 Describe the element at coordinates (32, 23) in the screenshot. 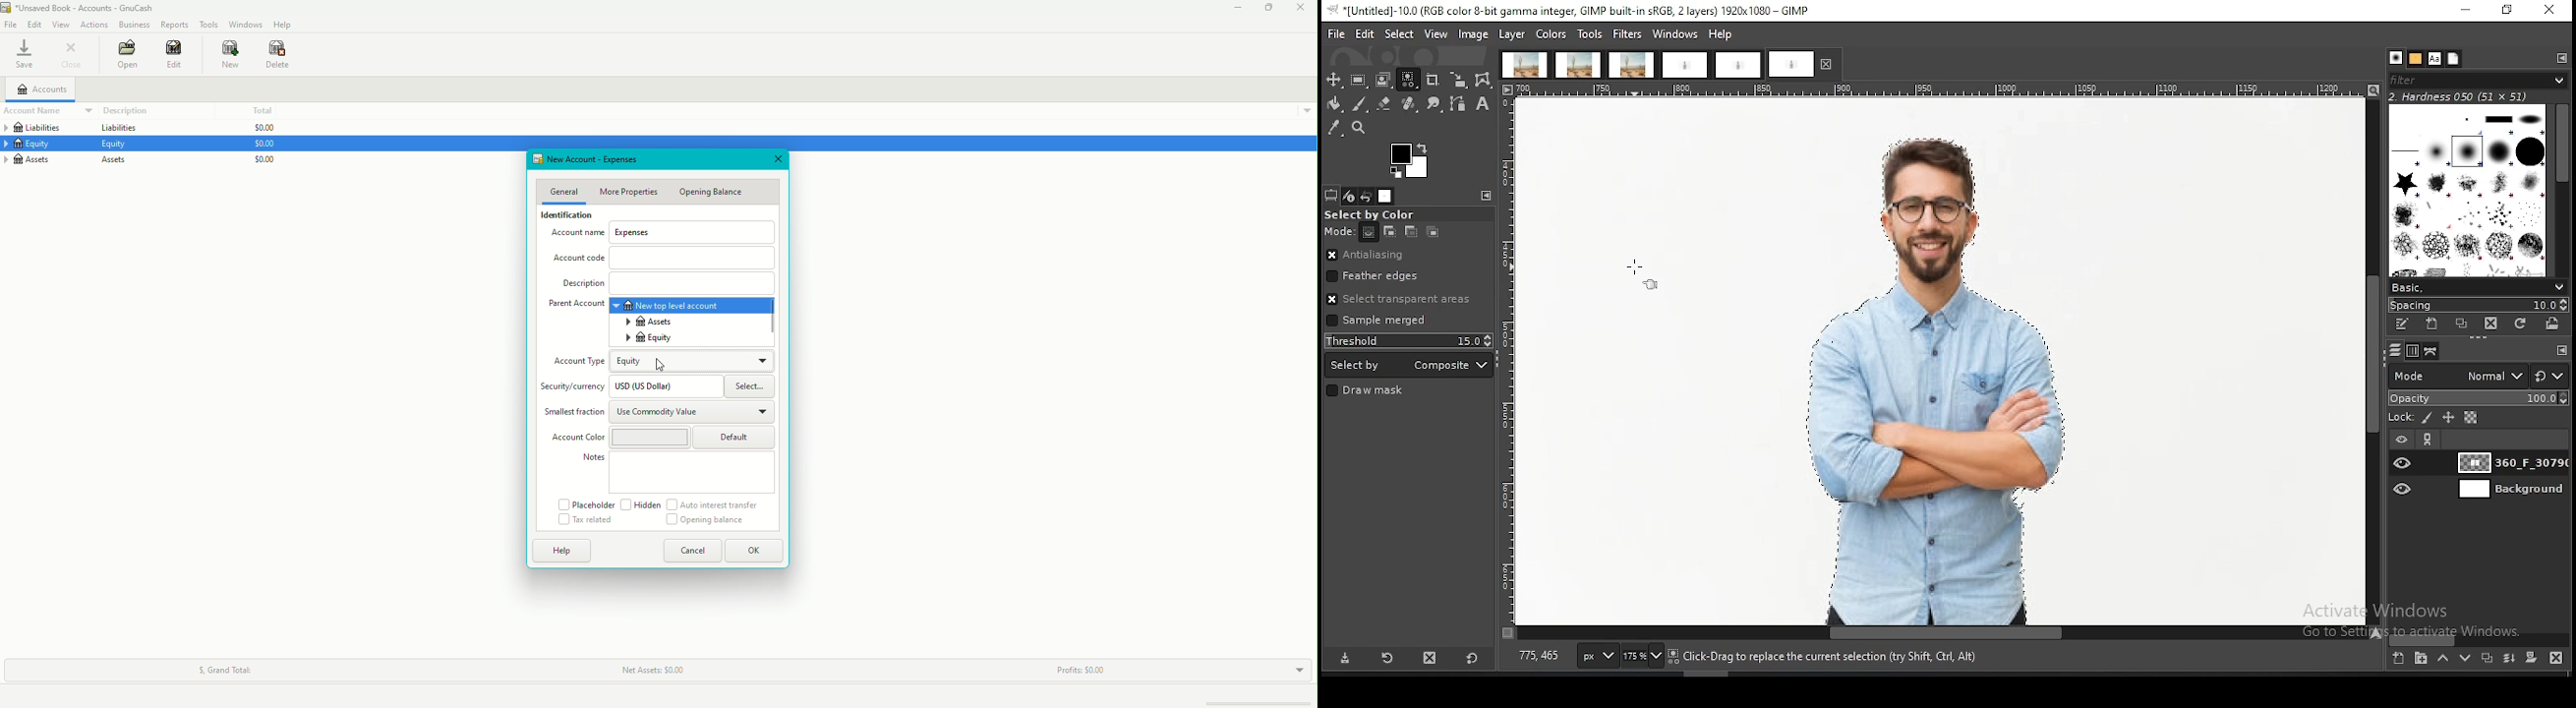

I see `Edit` at that location.